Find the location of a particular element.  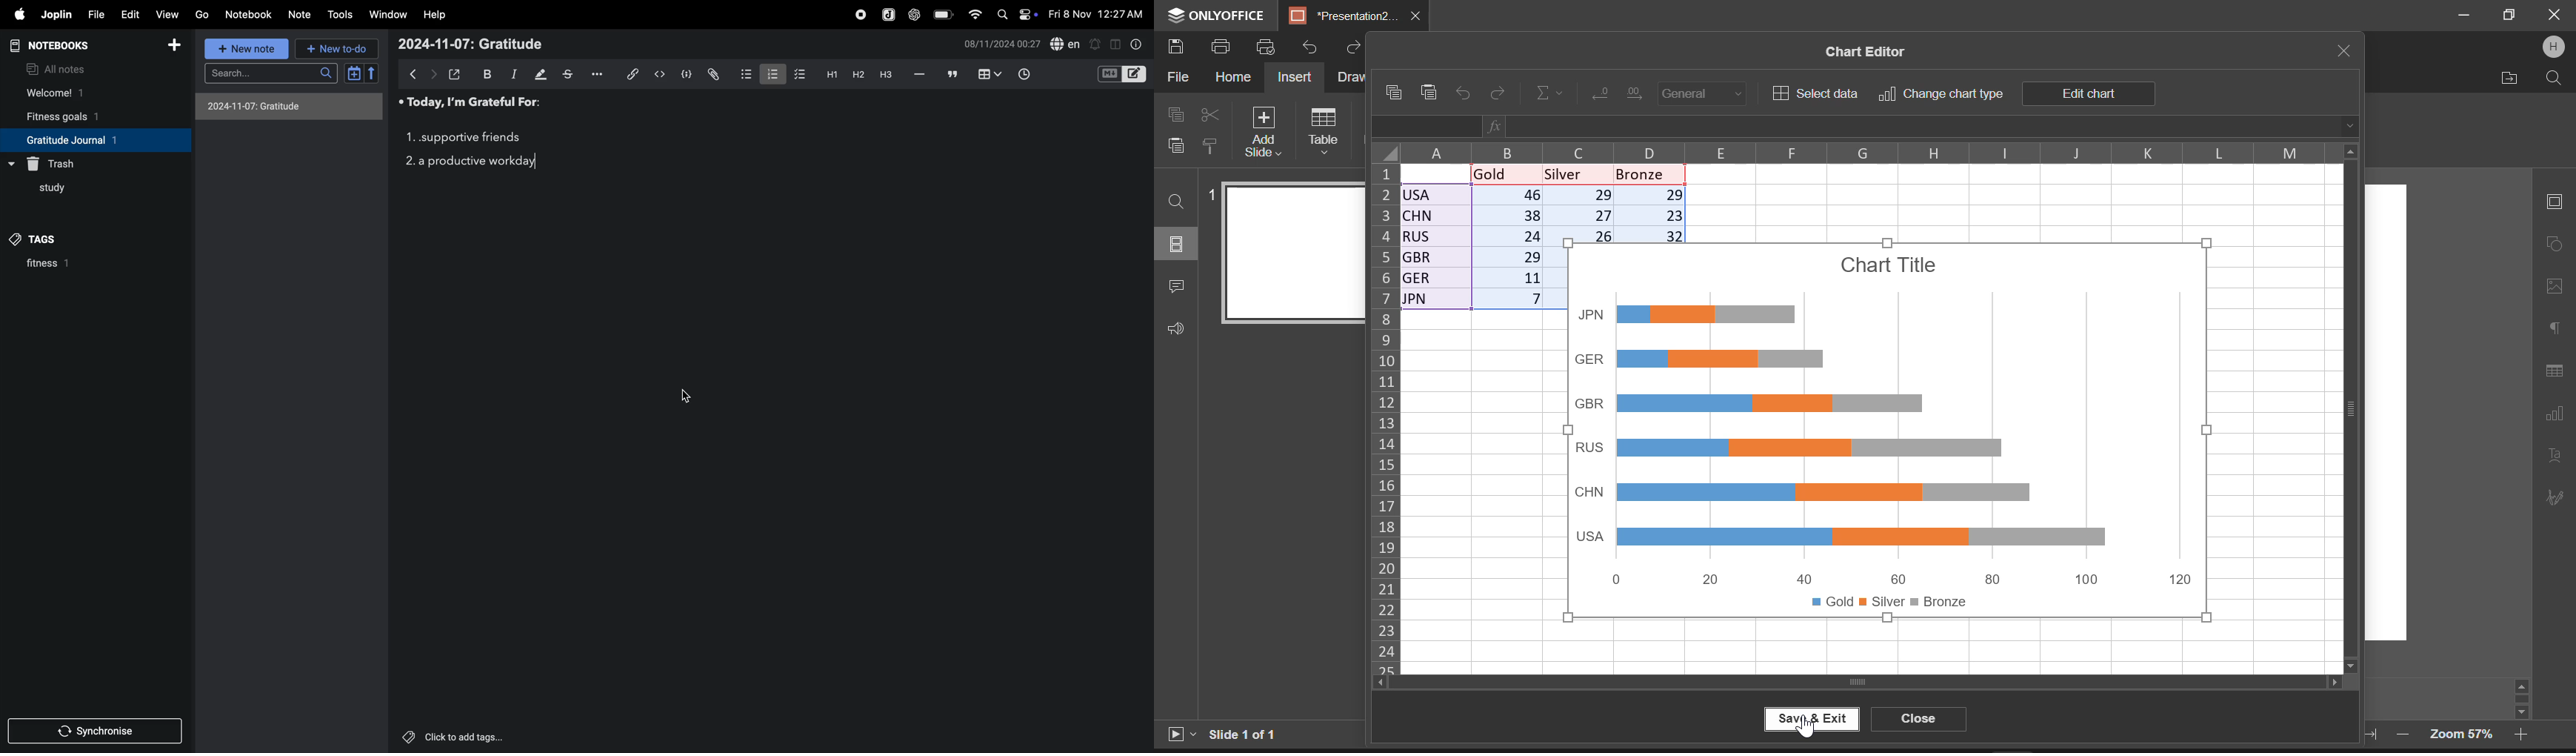

joplin is located at coordinates (57, 13).